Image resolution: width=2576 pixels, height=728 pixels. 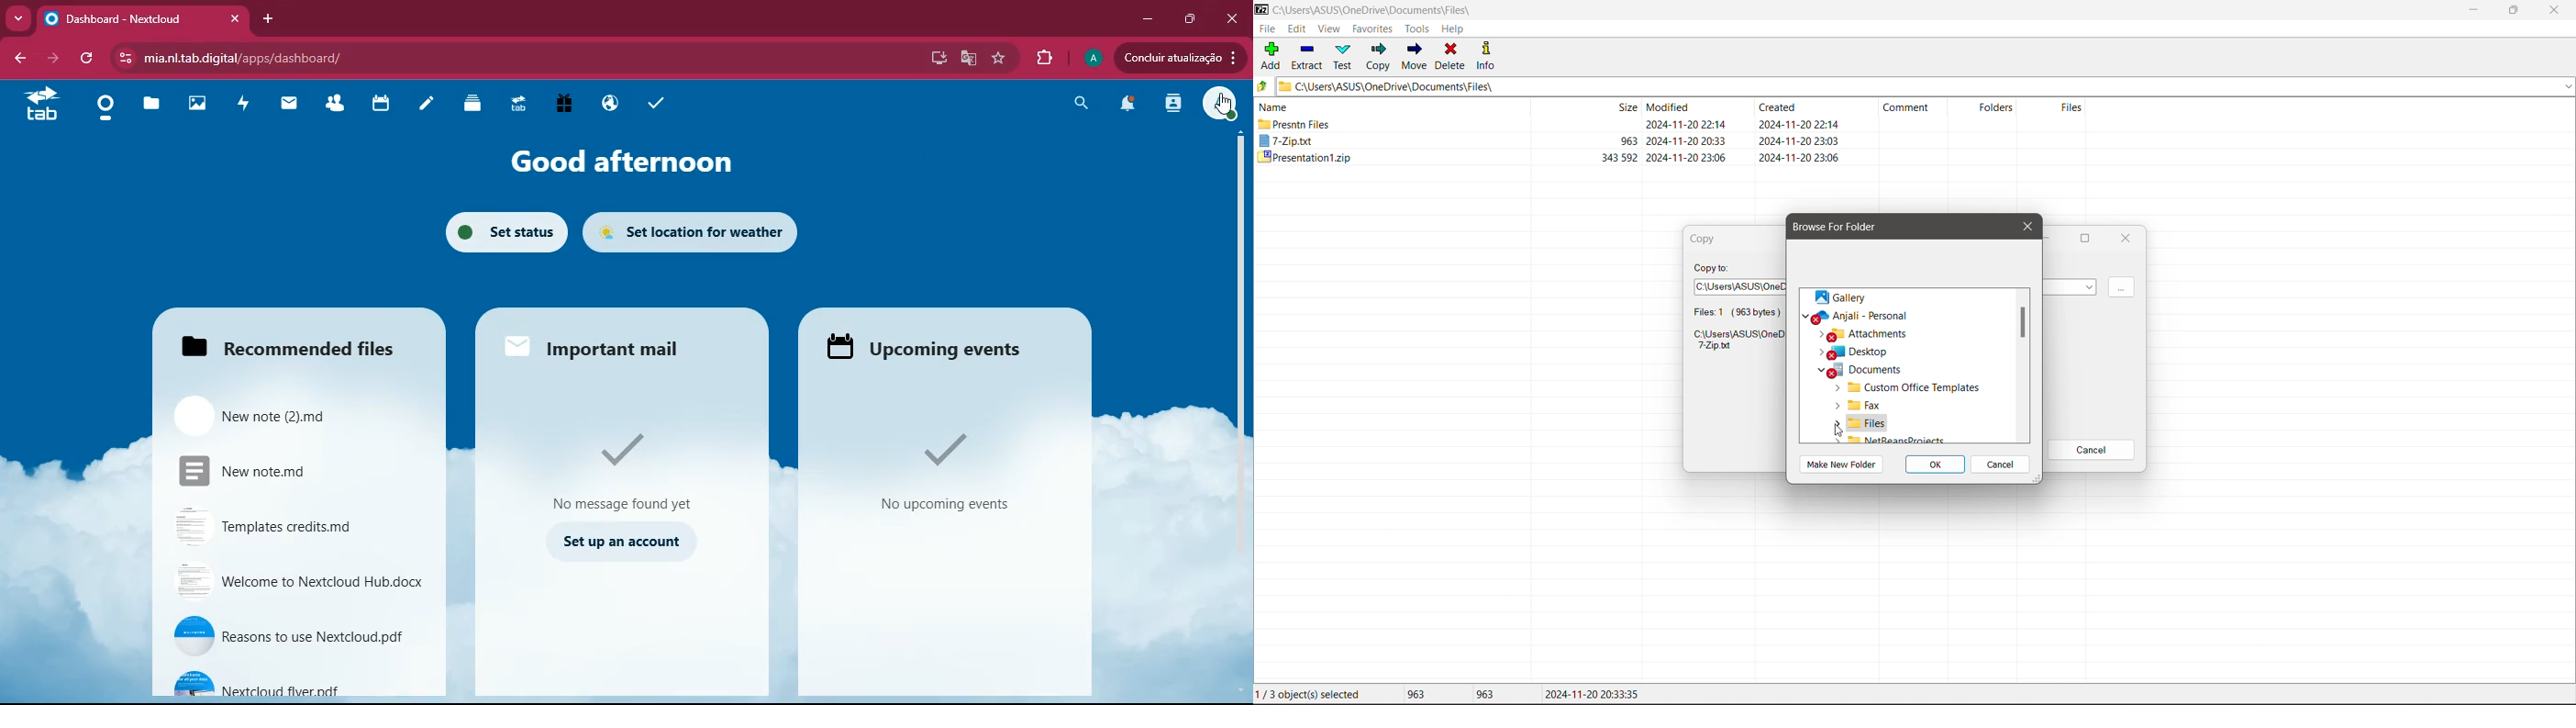 I want to click on extensions, so click(x=1044, y=58).